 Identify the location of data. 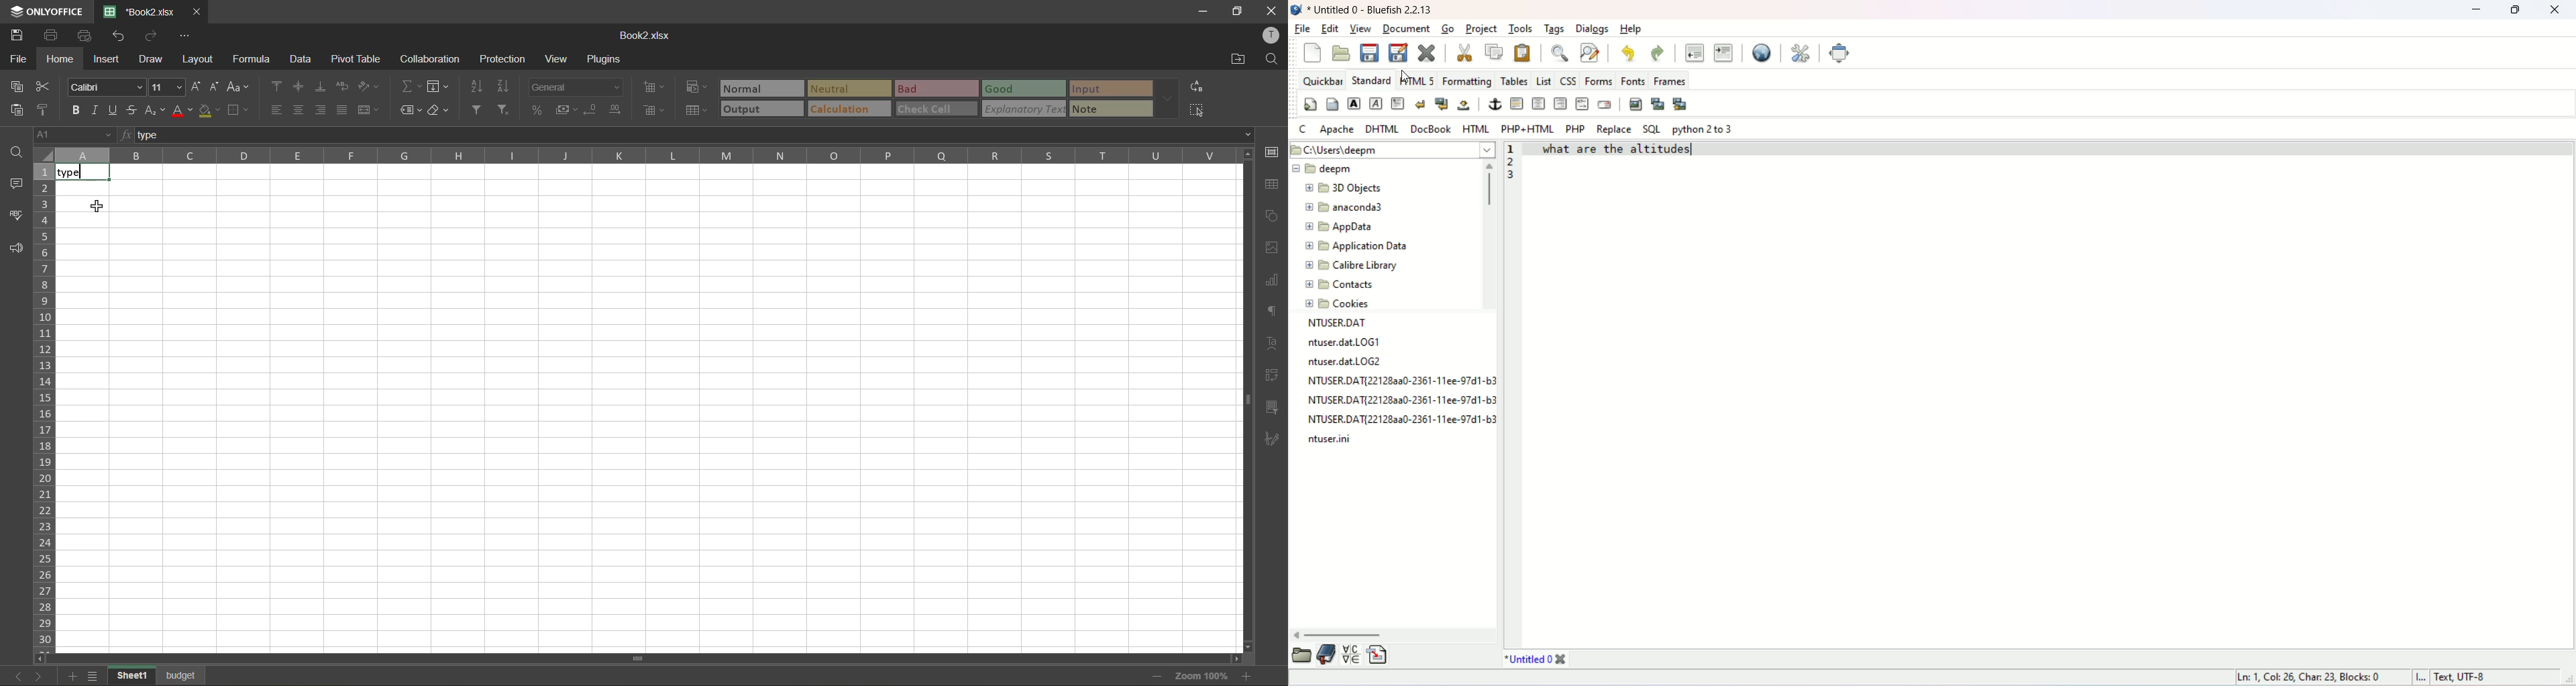
(303, 61).